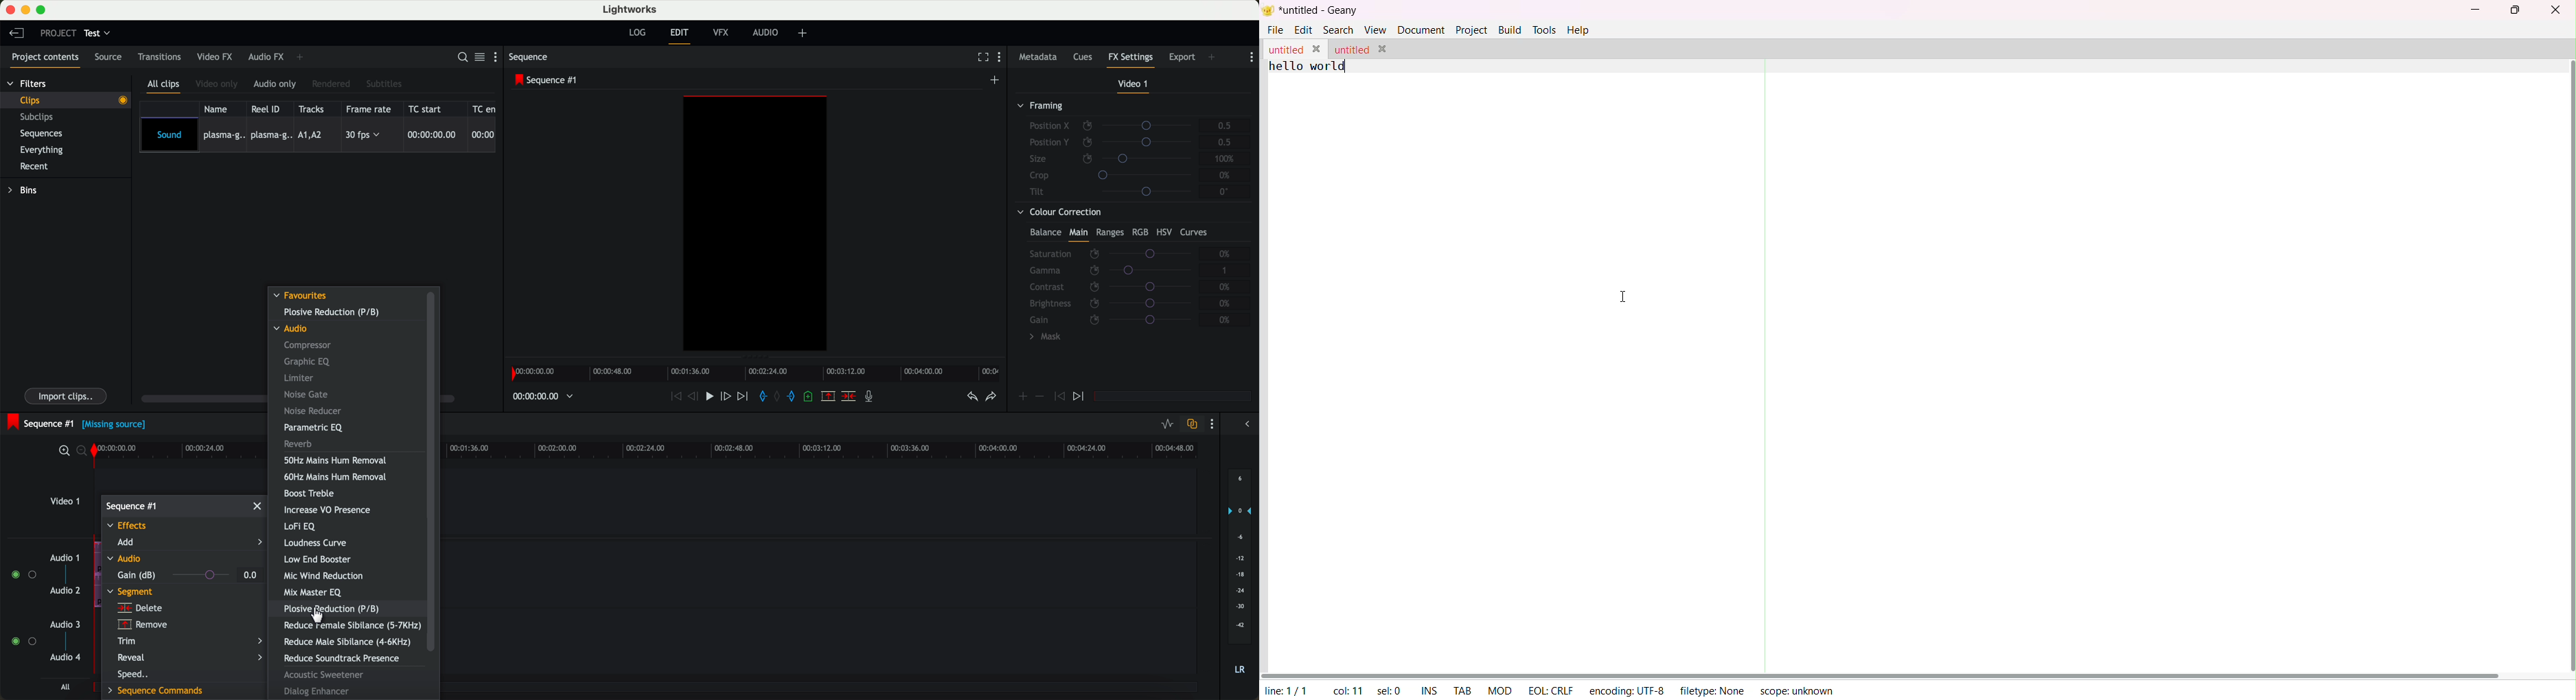  I want to click on show settings menu, so click(1003, 59).